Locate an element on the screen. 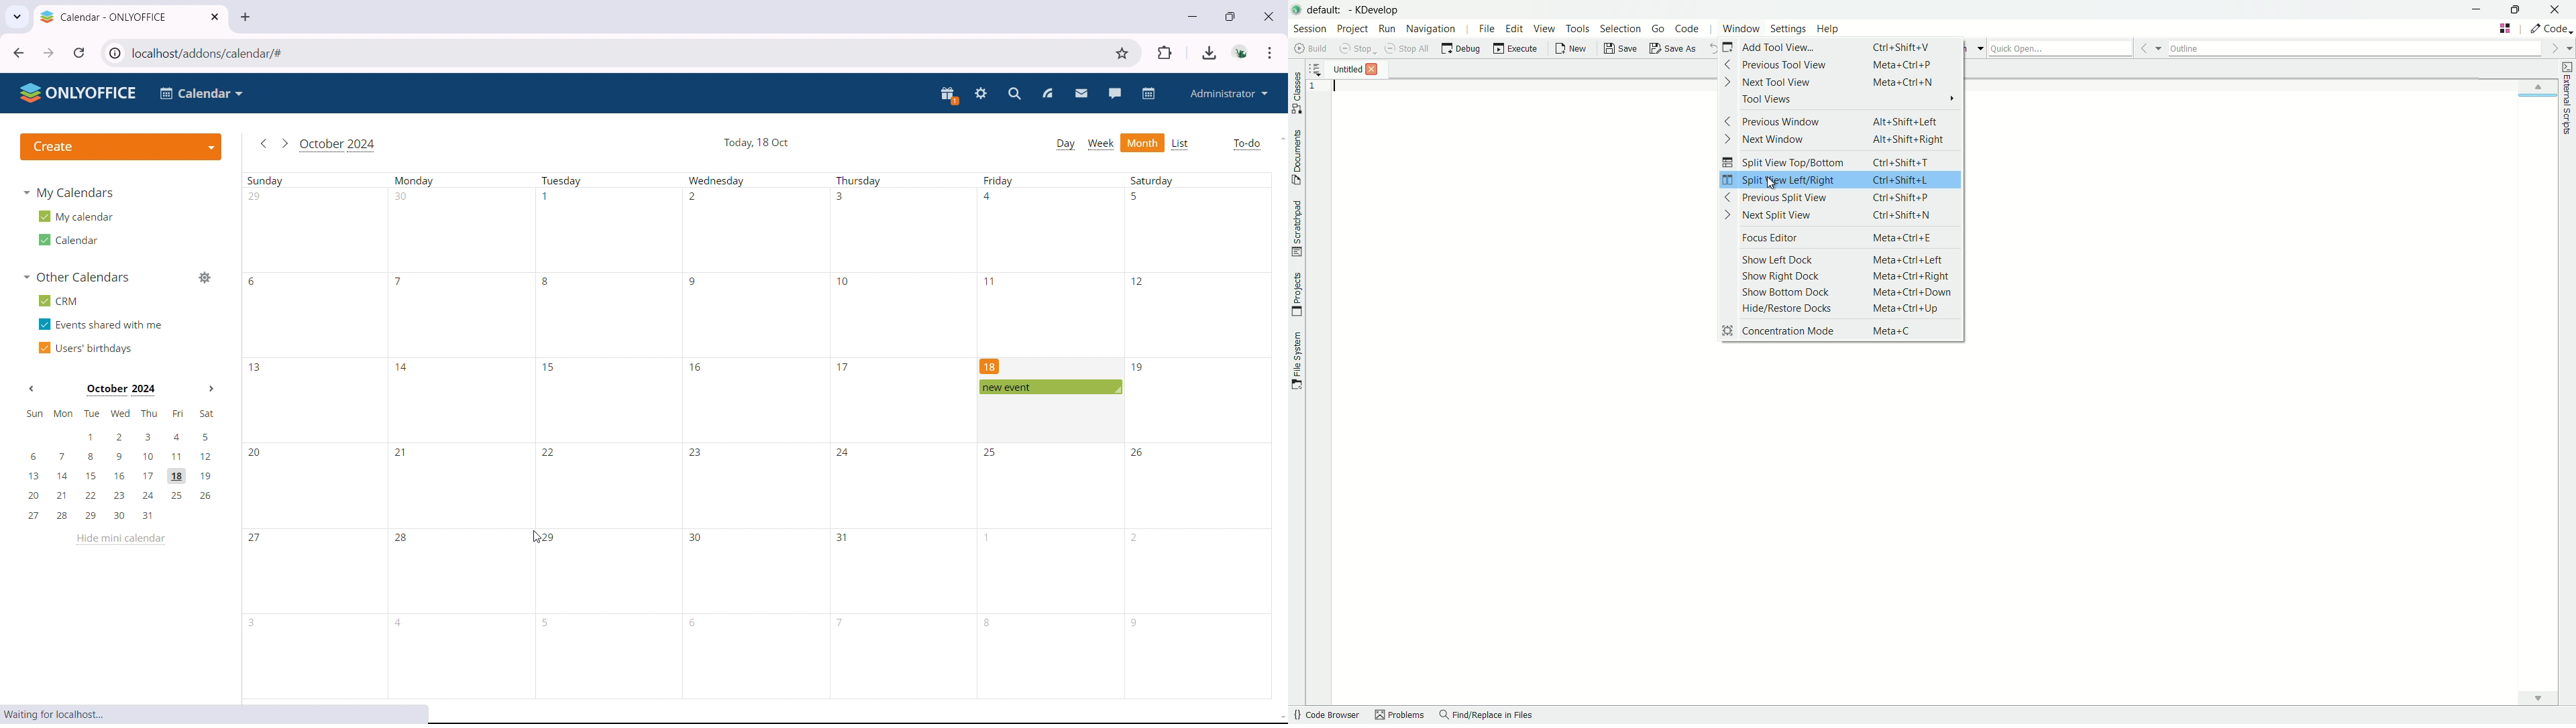  27 is located at coordinates (256, 540).